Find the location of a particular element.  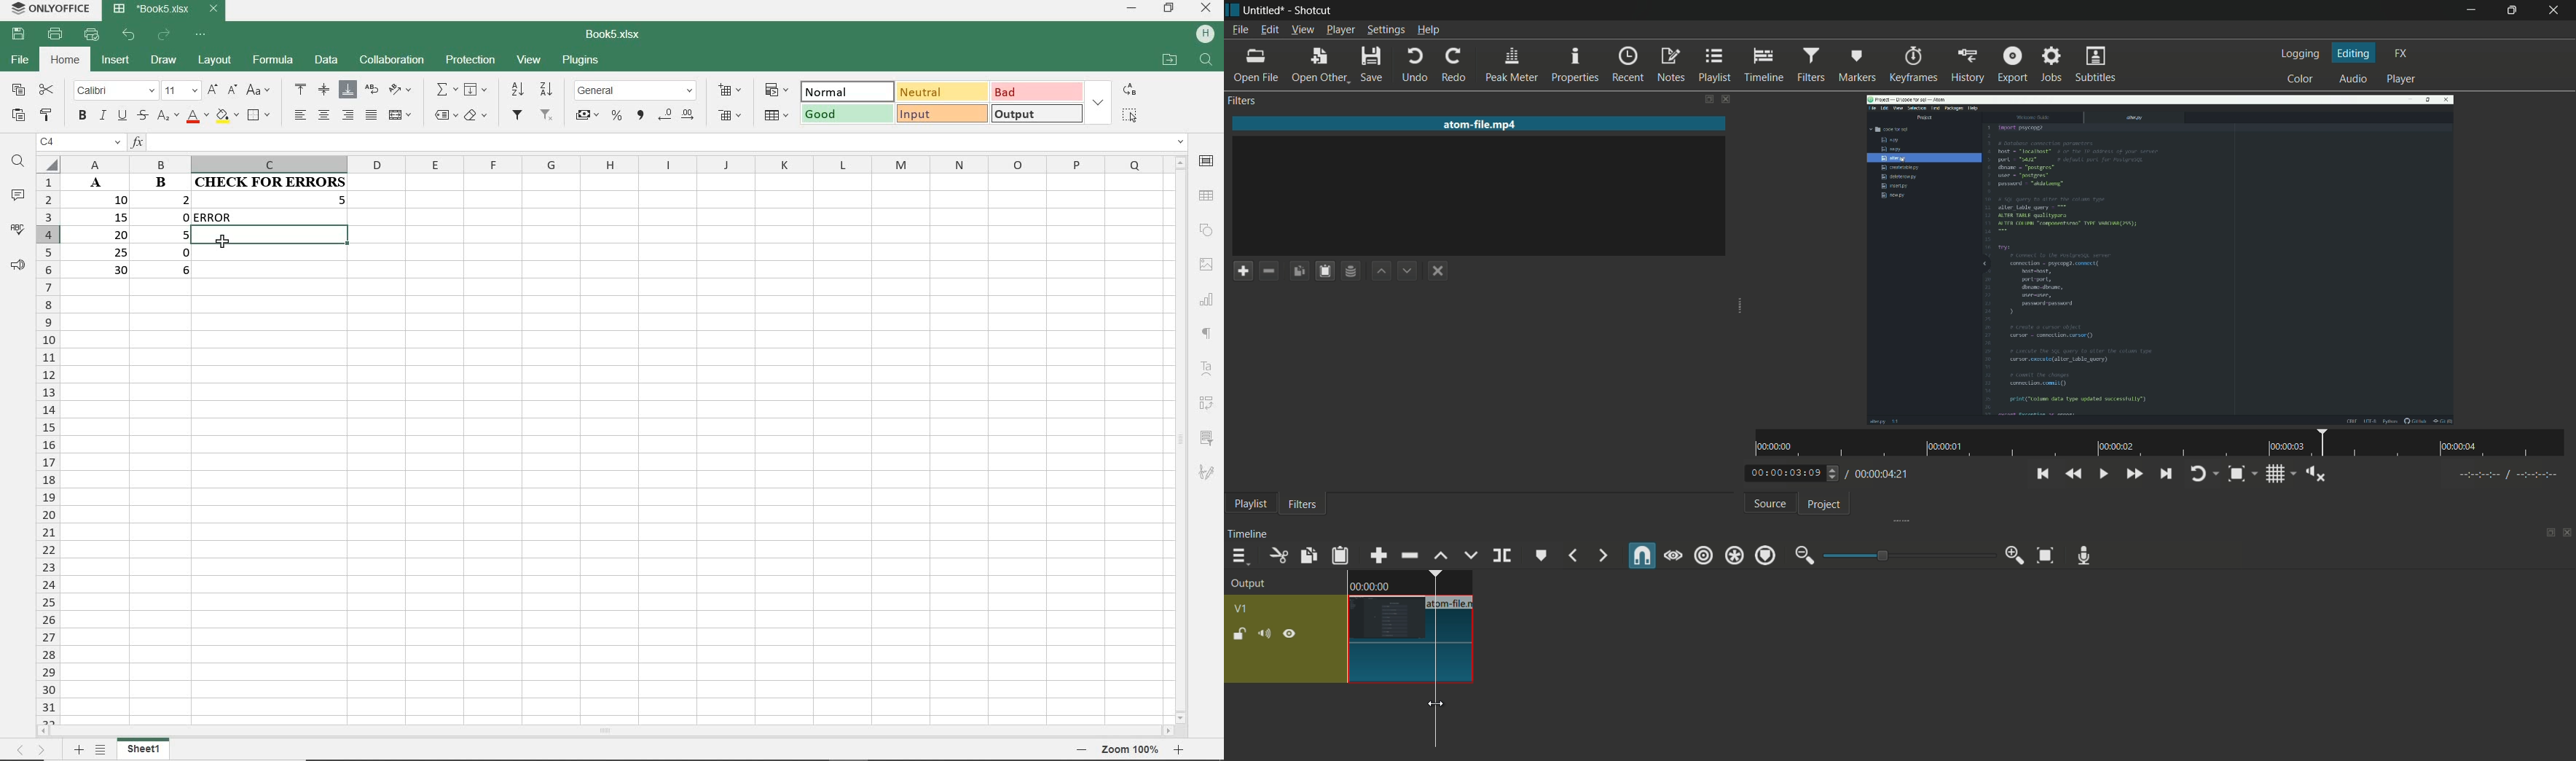

jobs is located at coordinates (2053, 65).